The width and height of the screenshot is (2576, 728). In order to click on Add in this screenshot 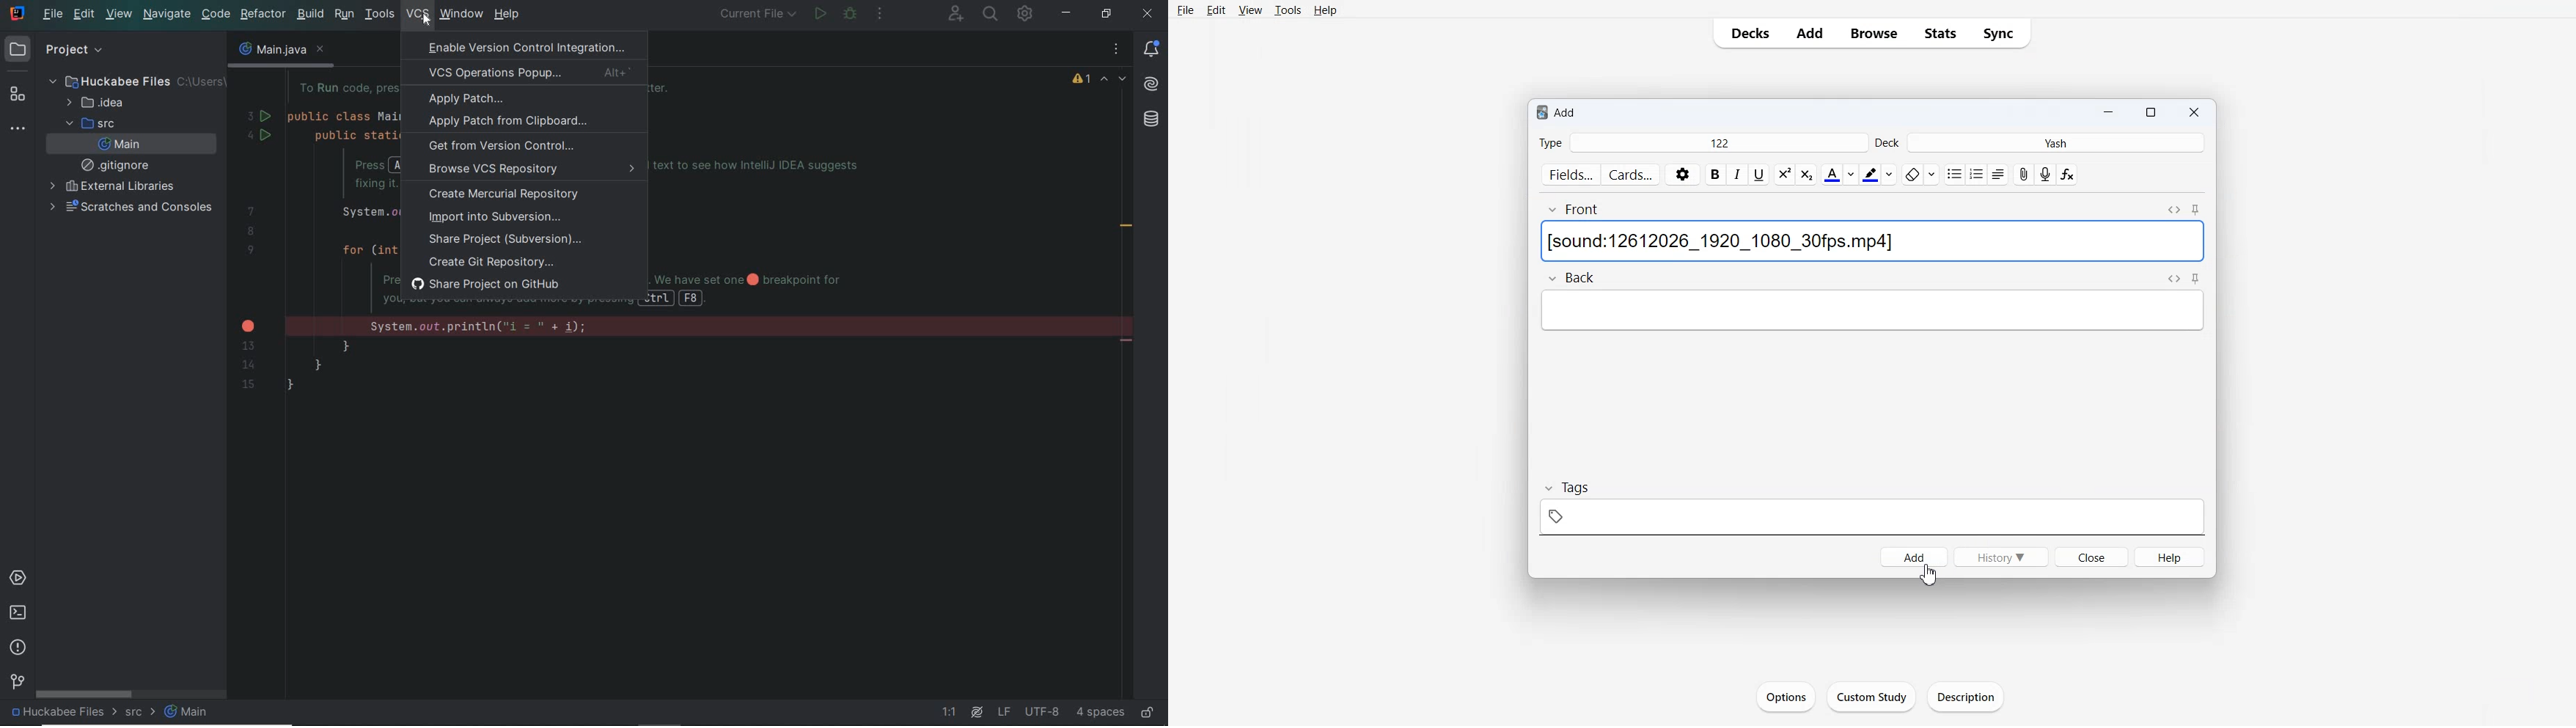, I will do `click(1810, 33)`.